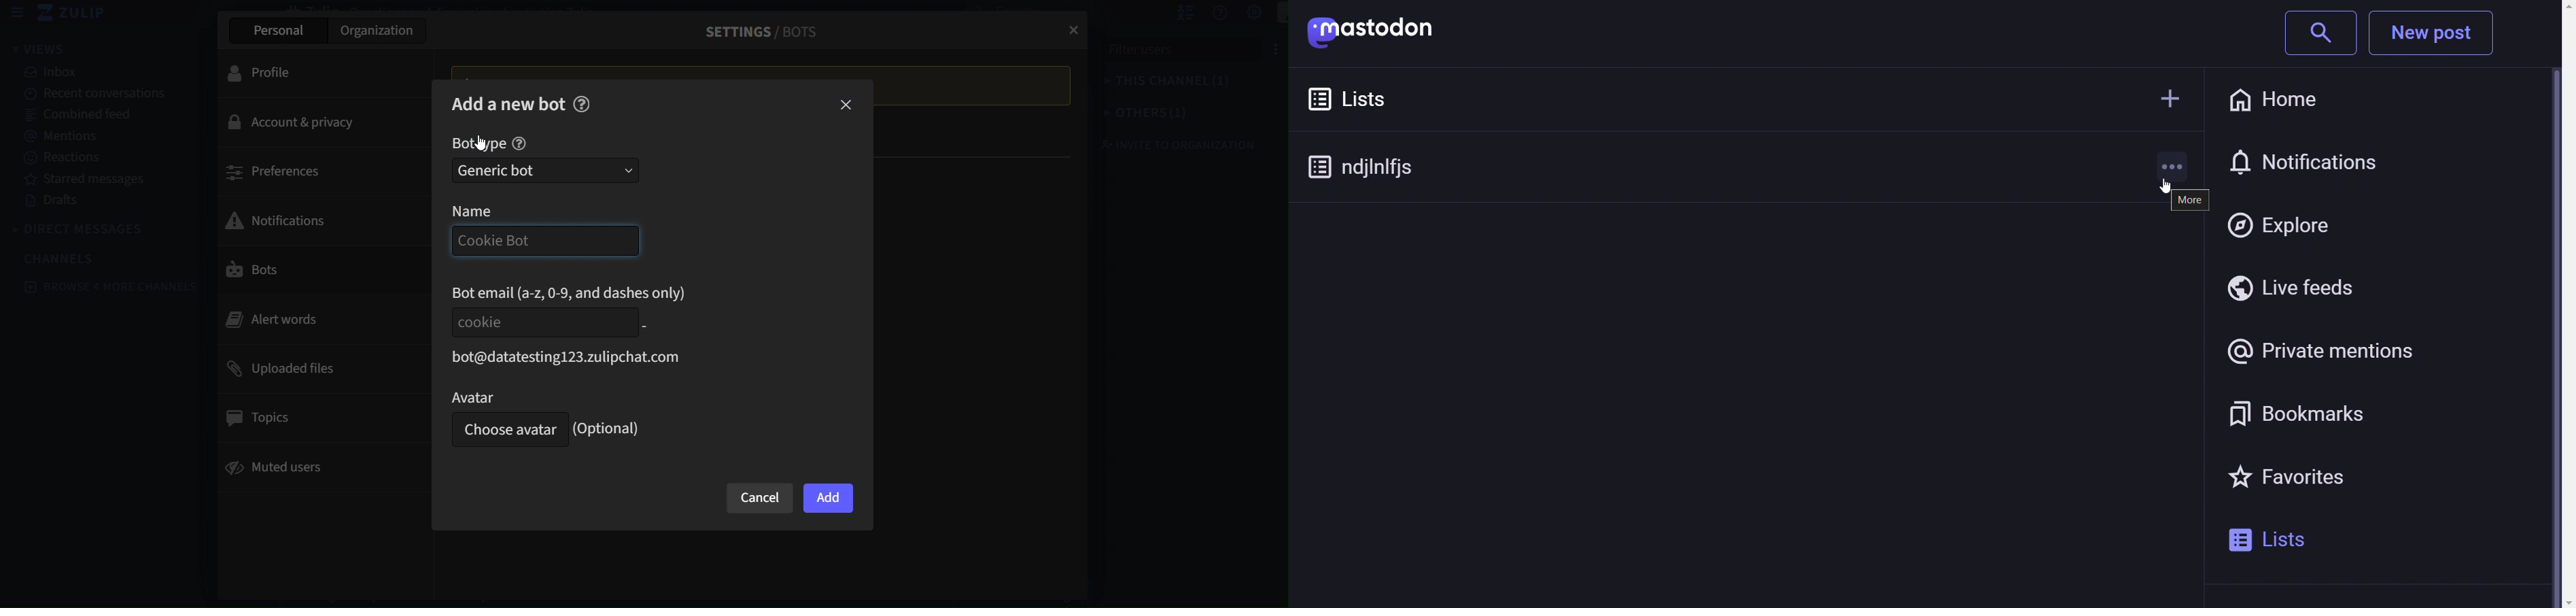 The height and width of the screenshot is (616, 2576). Describe the element at coordinates (2330, 350) in the screenshot. I see `private mentions` at that location.